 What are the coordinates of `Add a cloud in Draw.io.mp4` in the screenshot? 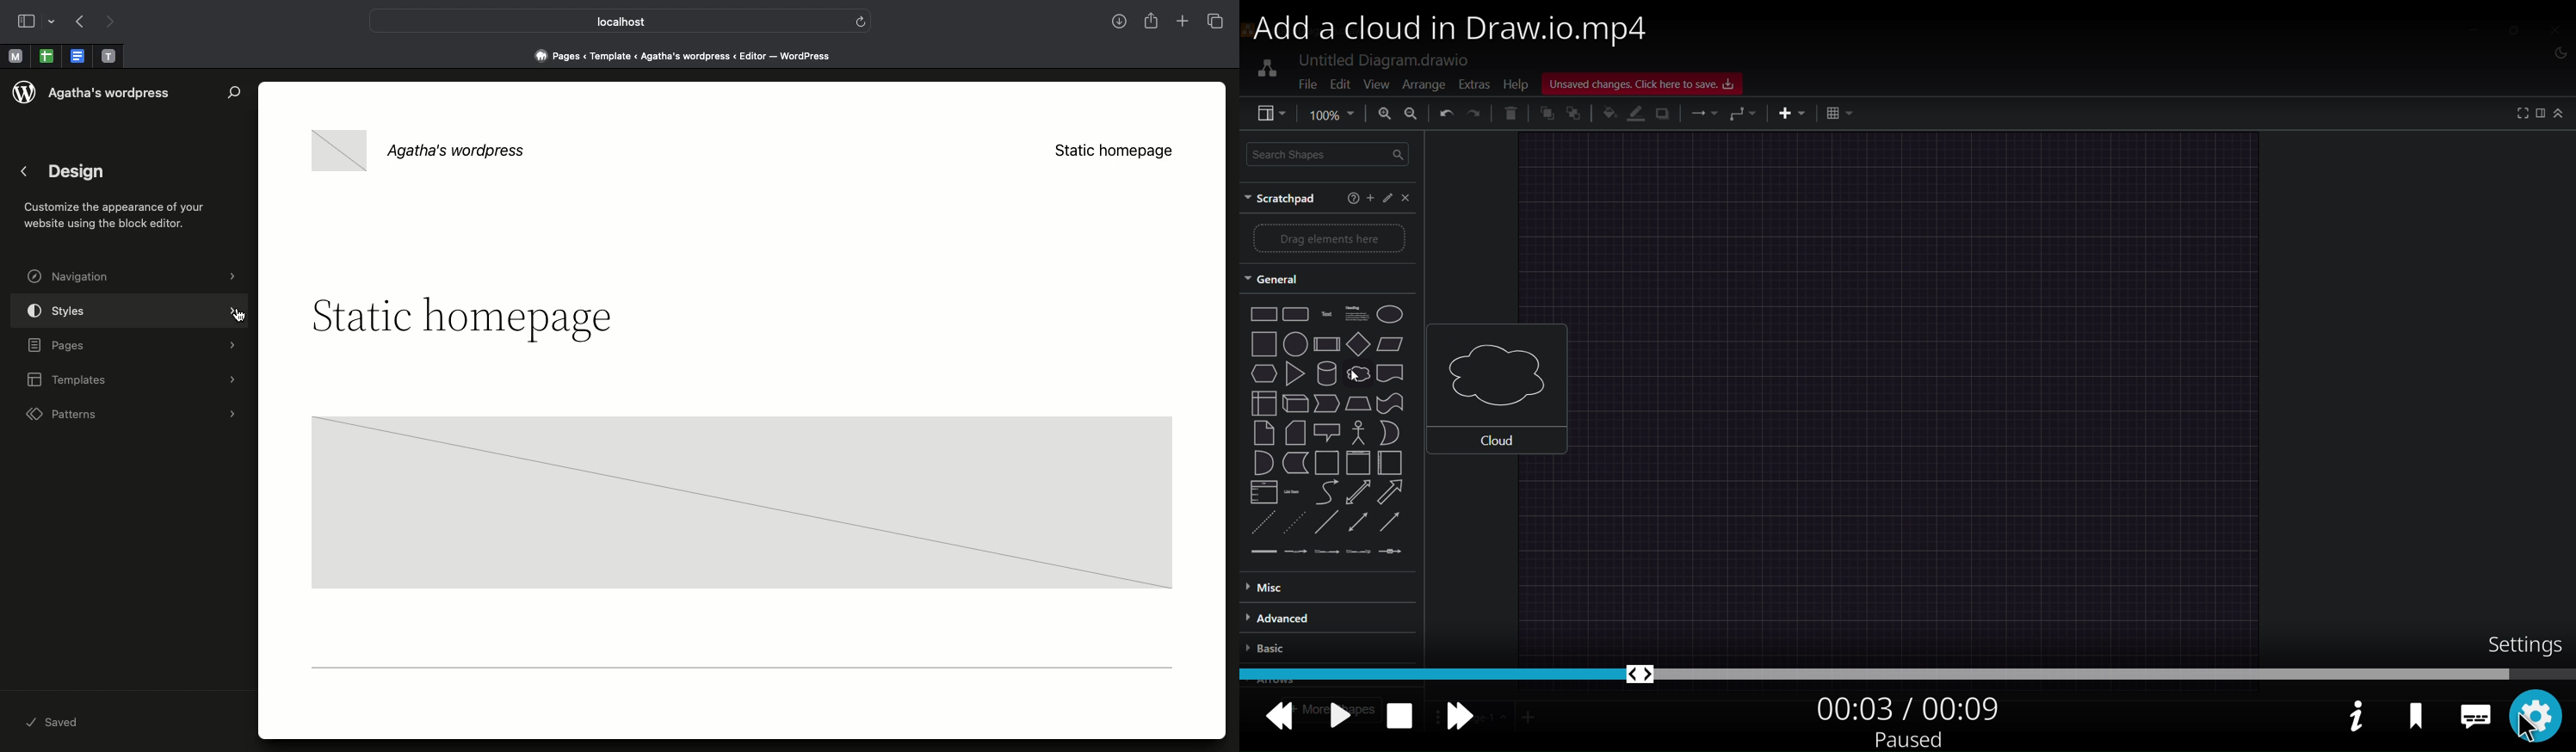 It's located at (1459, 29).